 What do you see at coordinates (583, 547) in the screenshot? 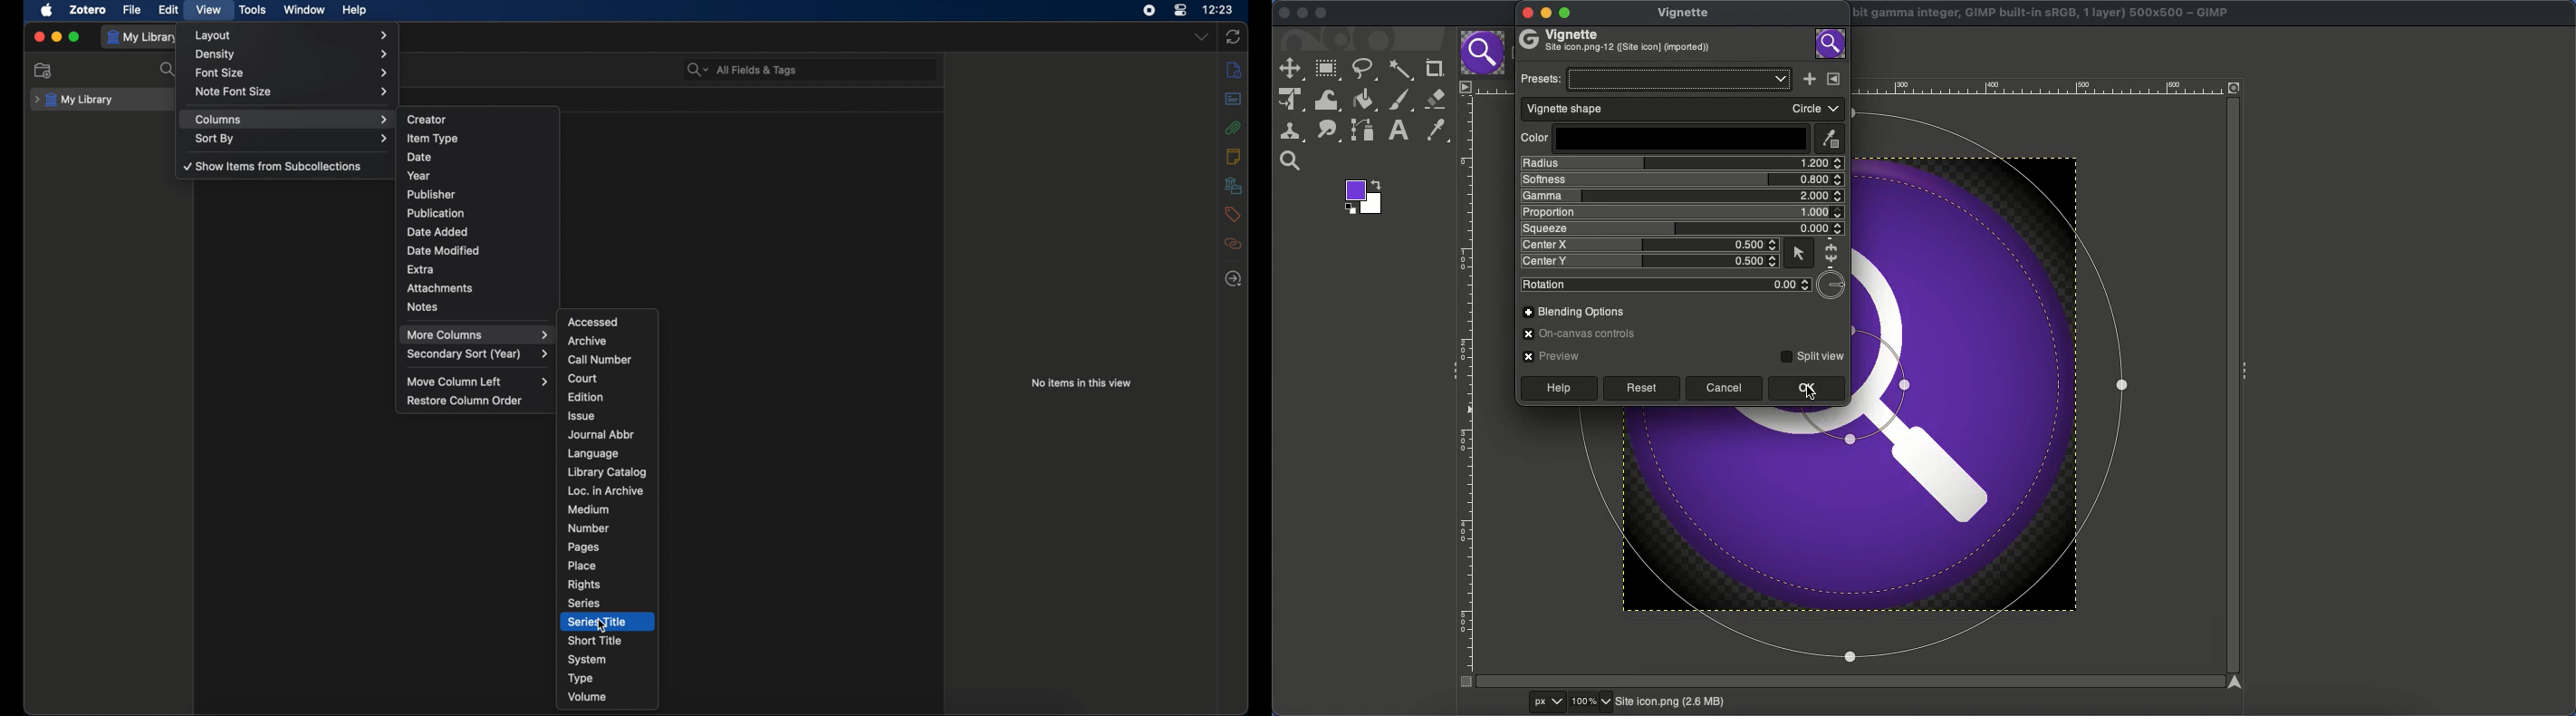
I see `pages` at bounding box center [583, 547].